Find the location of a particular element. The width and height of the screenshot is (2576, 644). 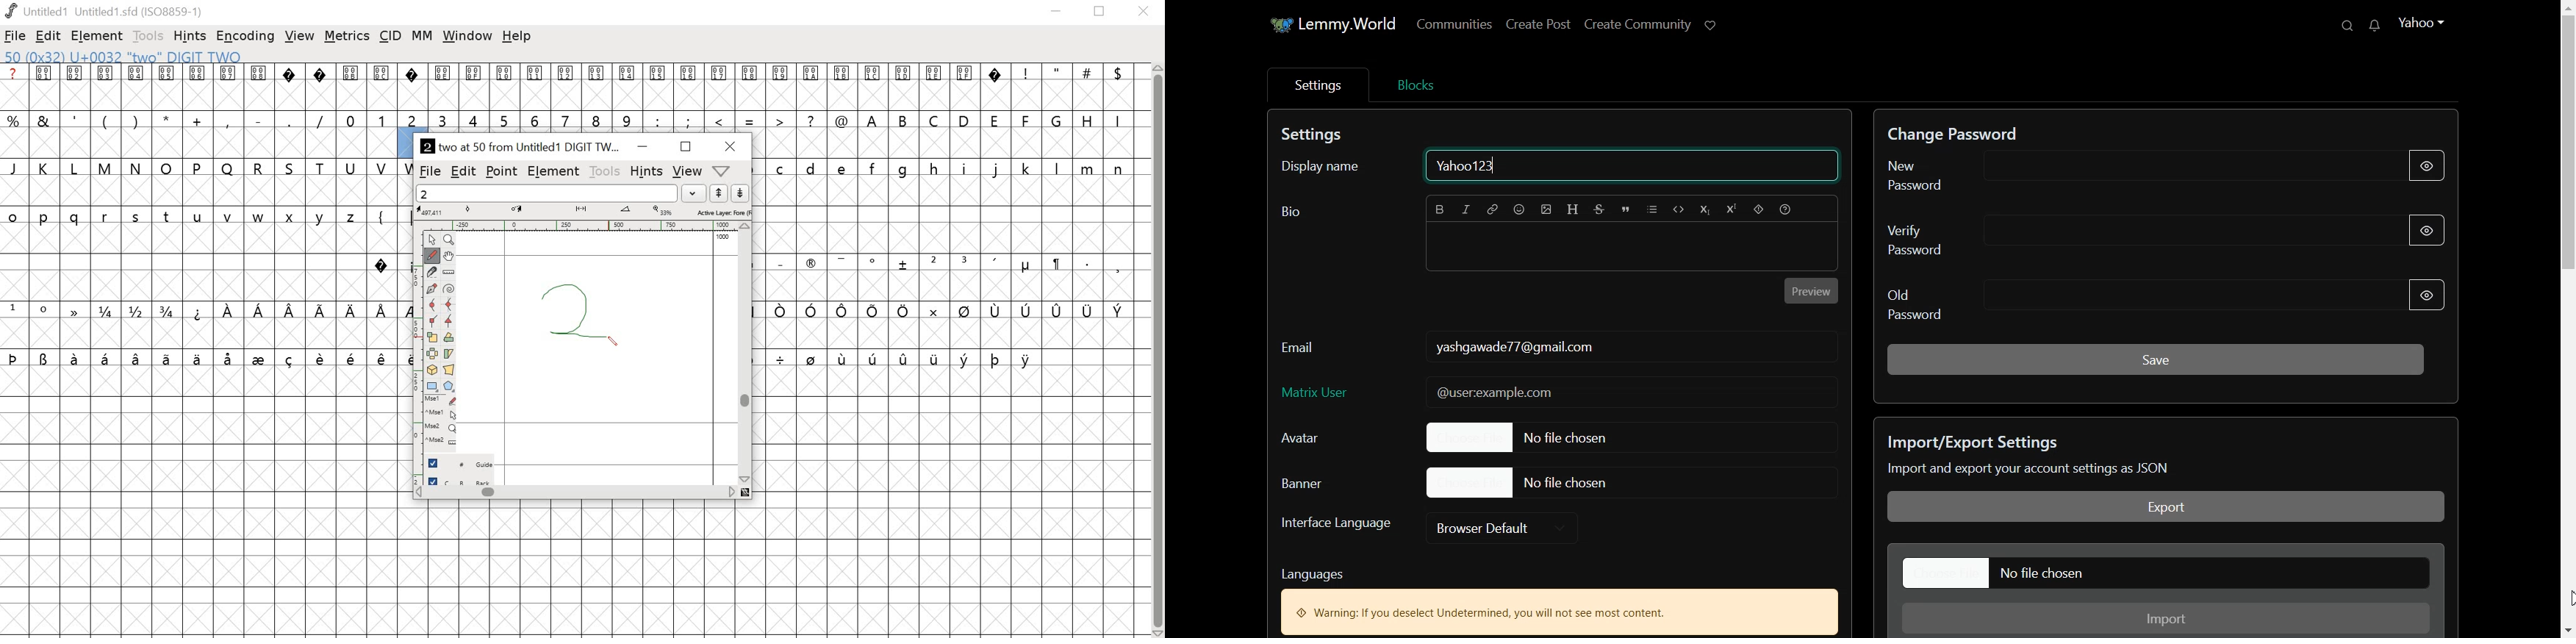

Preview is located at coordinates (1812, 290).